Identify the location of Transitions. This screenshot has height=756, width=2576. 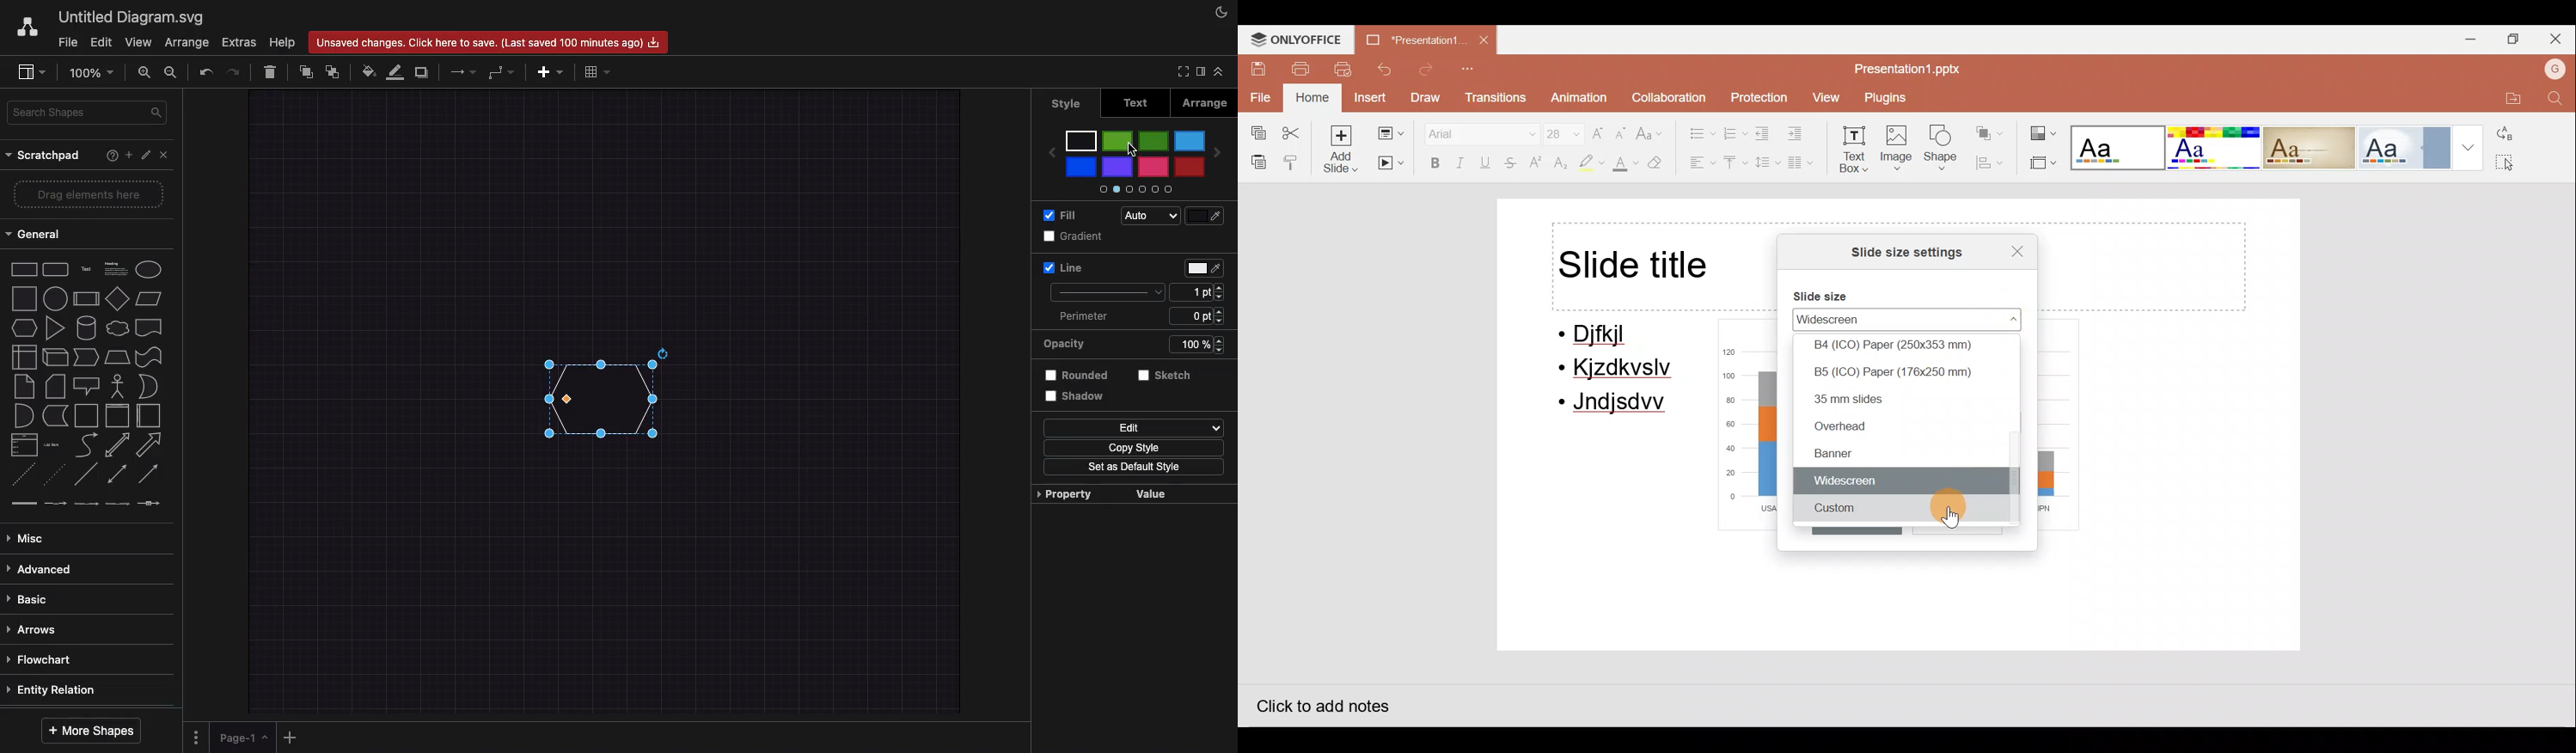
(1494, 98).